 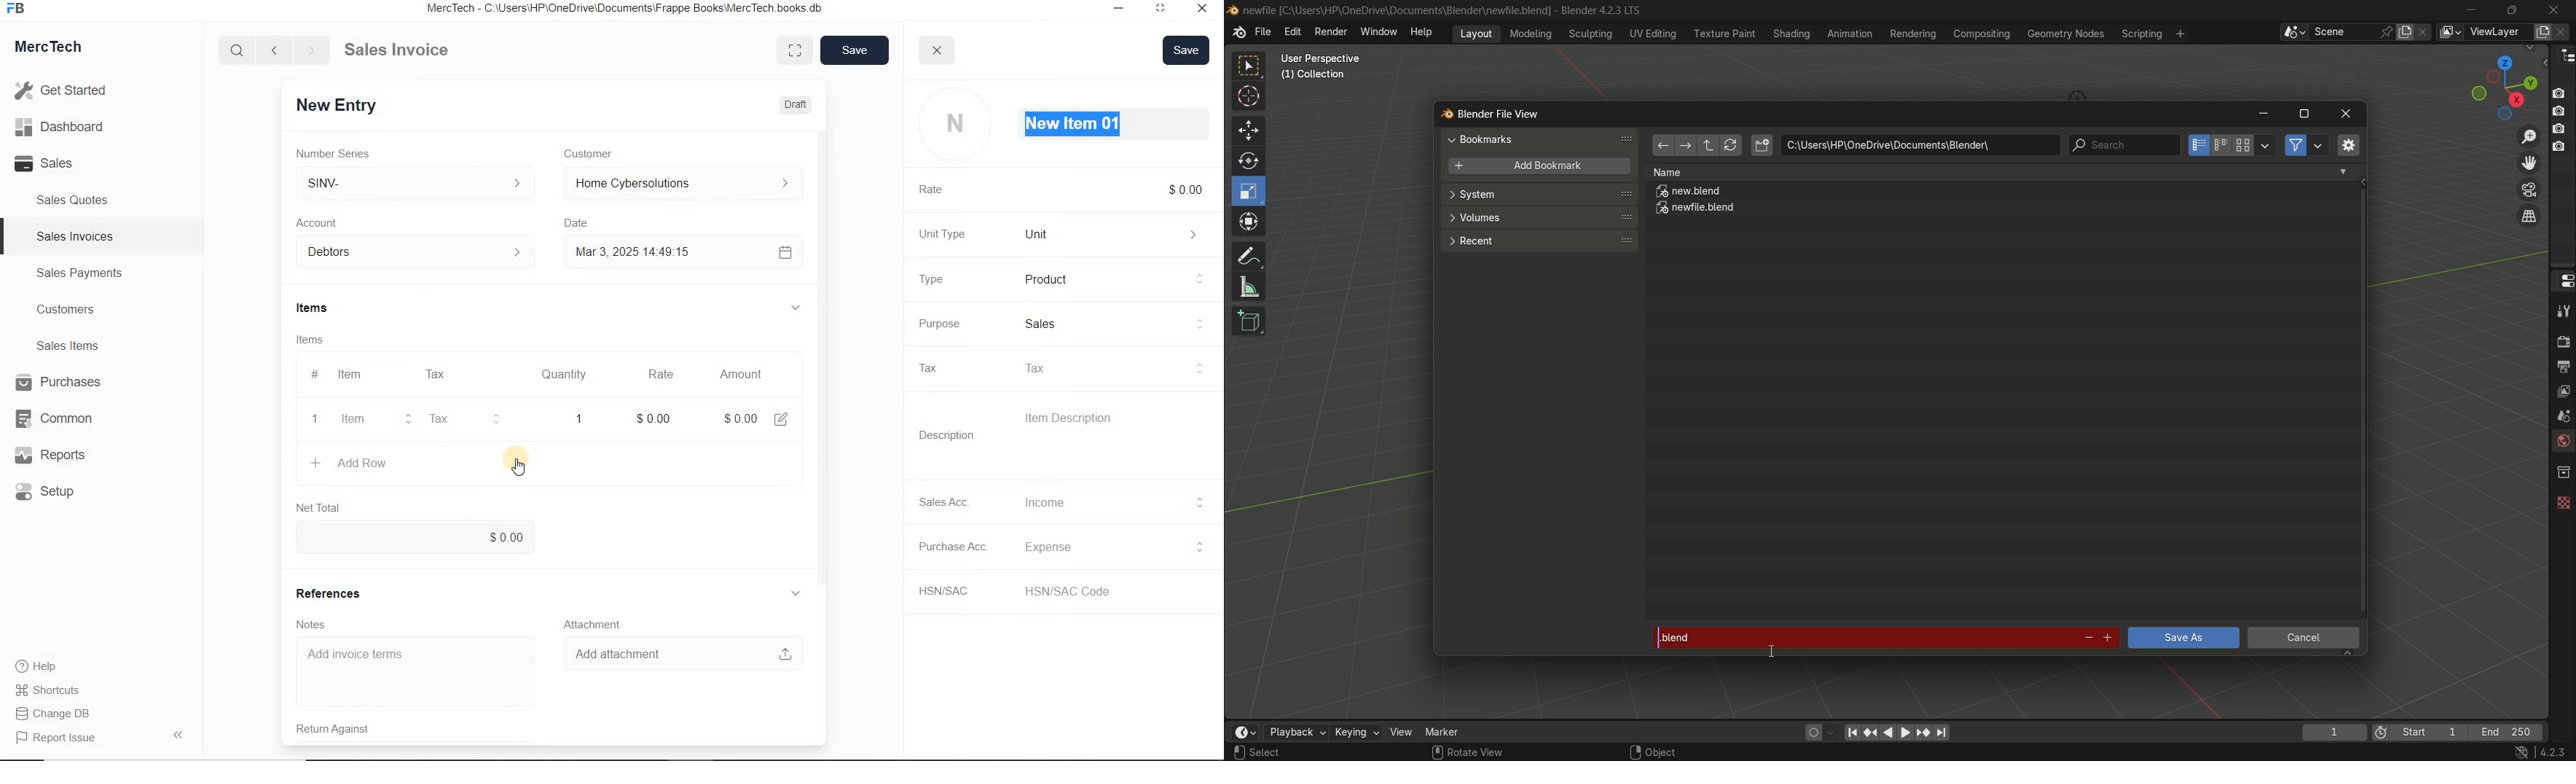 I want to click on Sales Acc., so click(x=947, y=502).